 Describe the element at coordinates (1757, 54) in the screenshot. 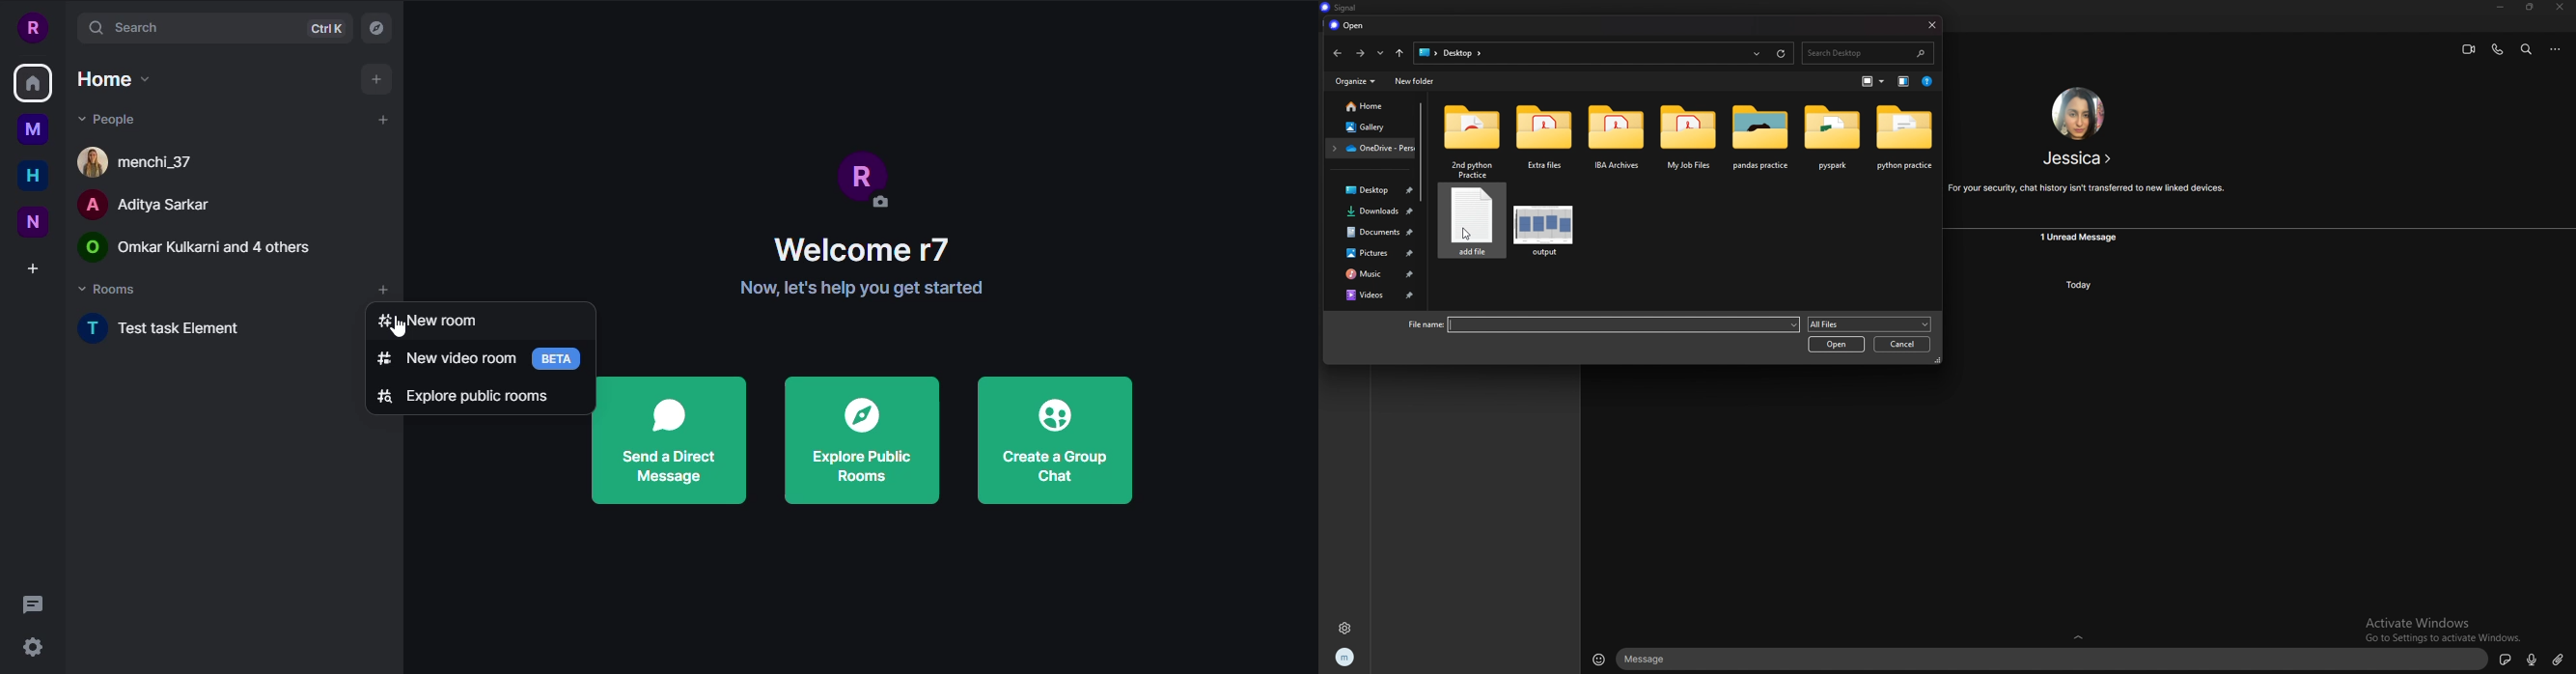

I see `recent` at that location.